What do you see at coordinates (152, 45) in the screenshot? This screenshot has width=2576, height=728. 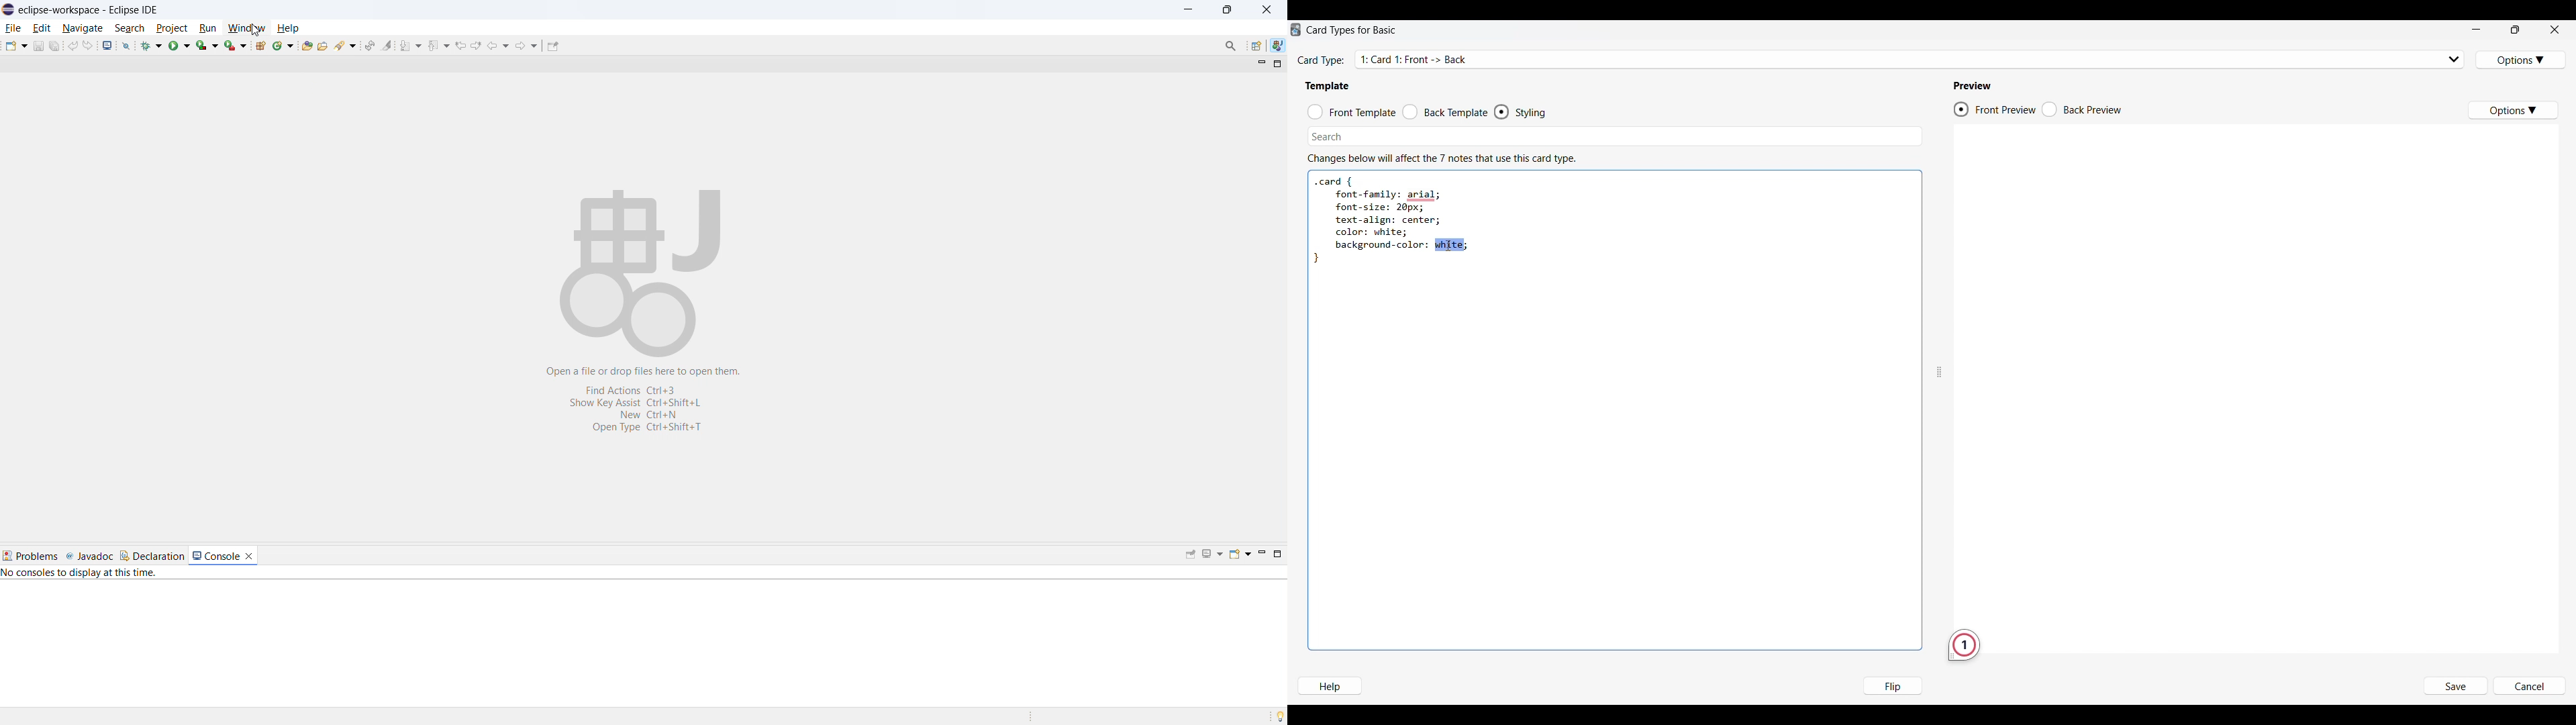 I see `debug` at bounding box center [152, 45].